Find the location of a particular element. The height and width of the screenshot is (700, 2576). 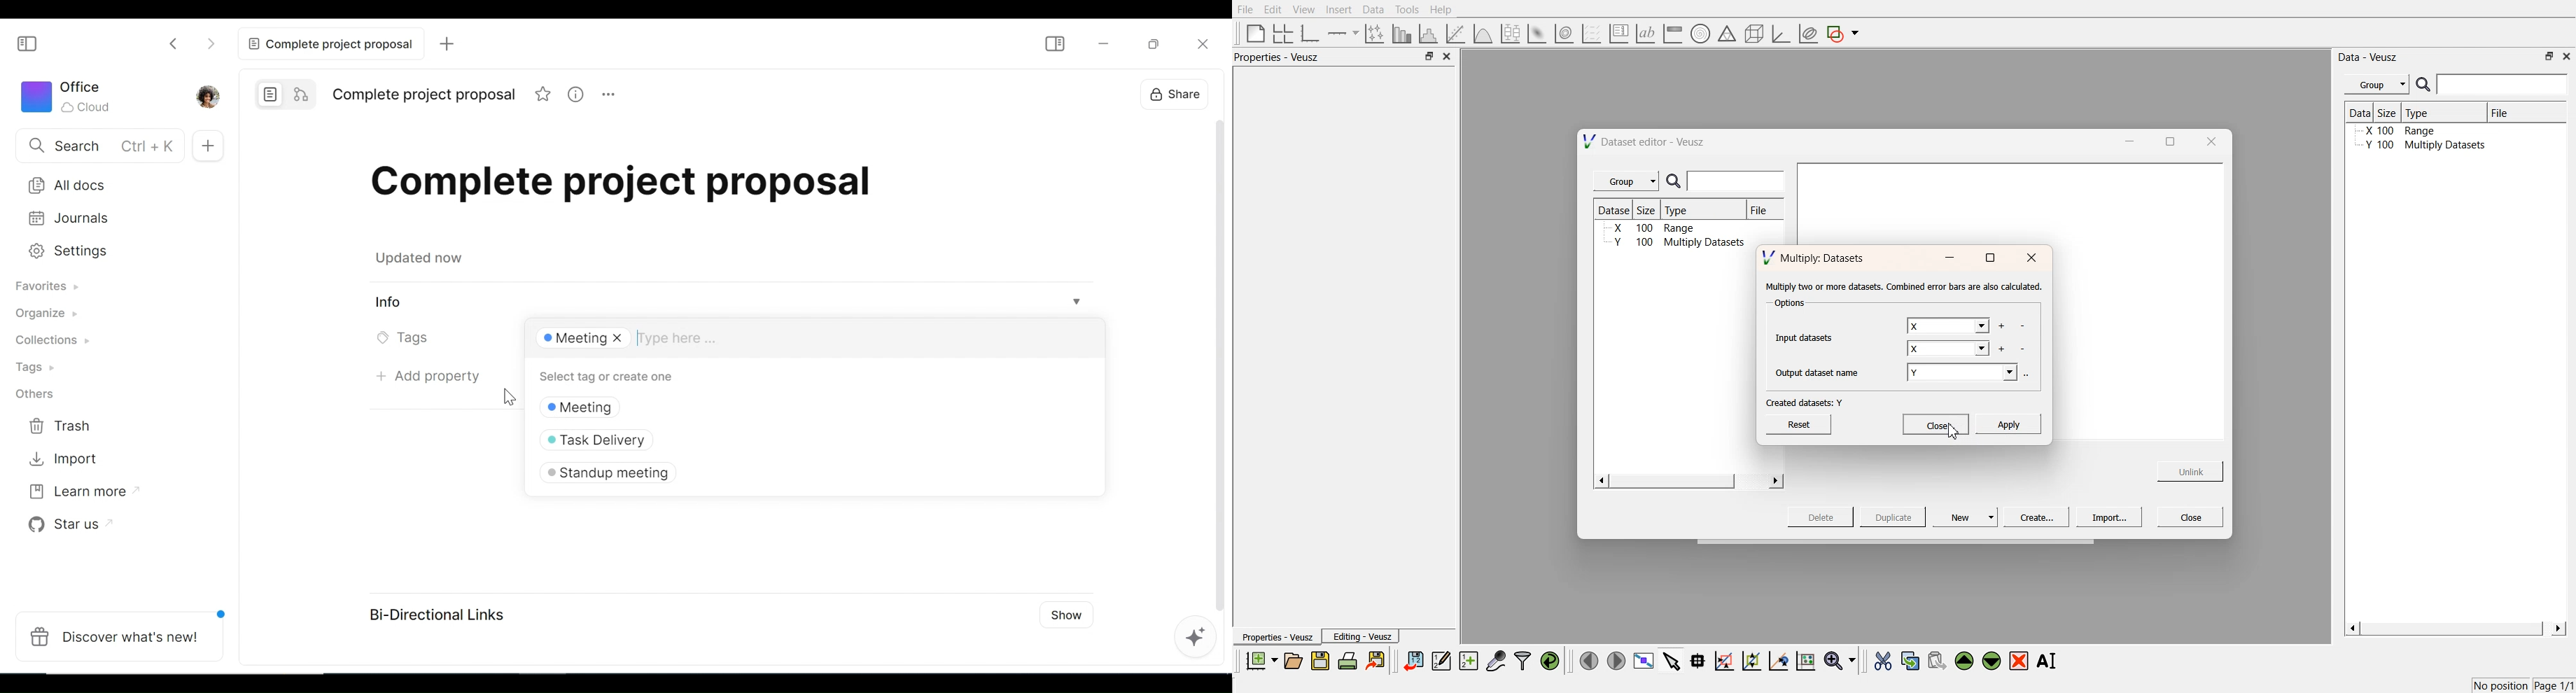

View is located at coordinates (1303, 10).